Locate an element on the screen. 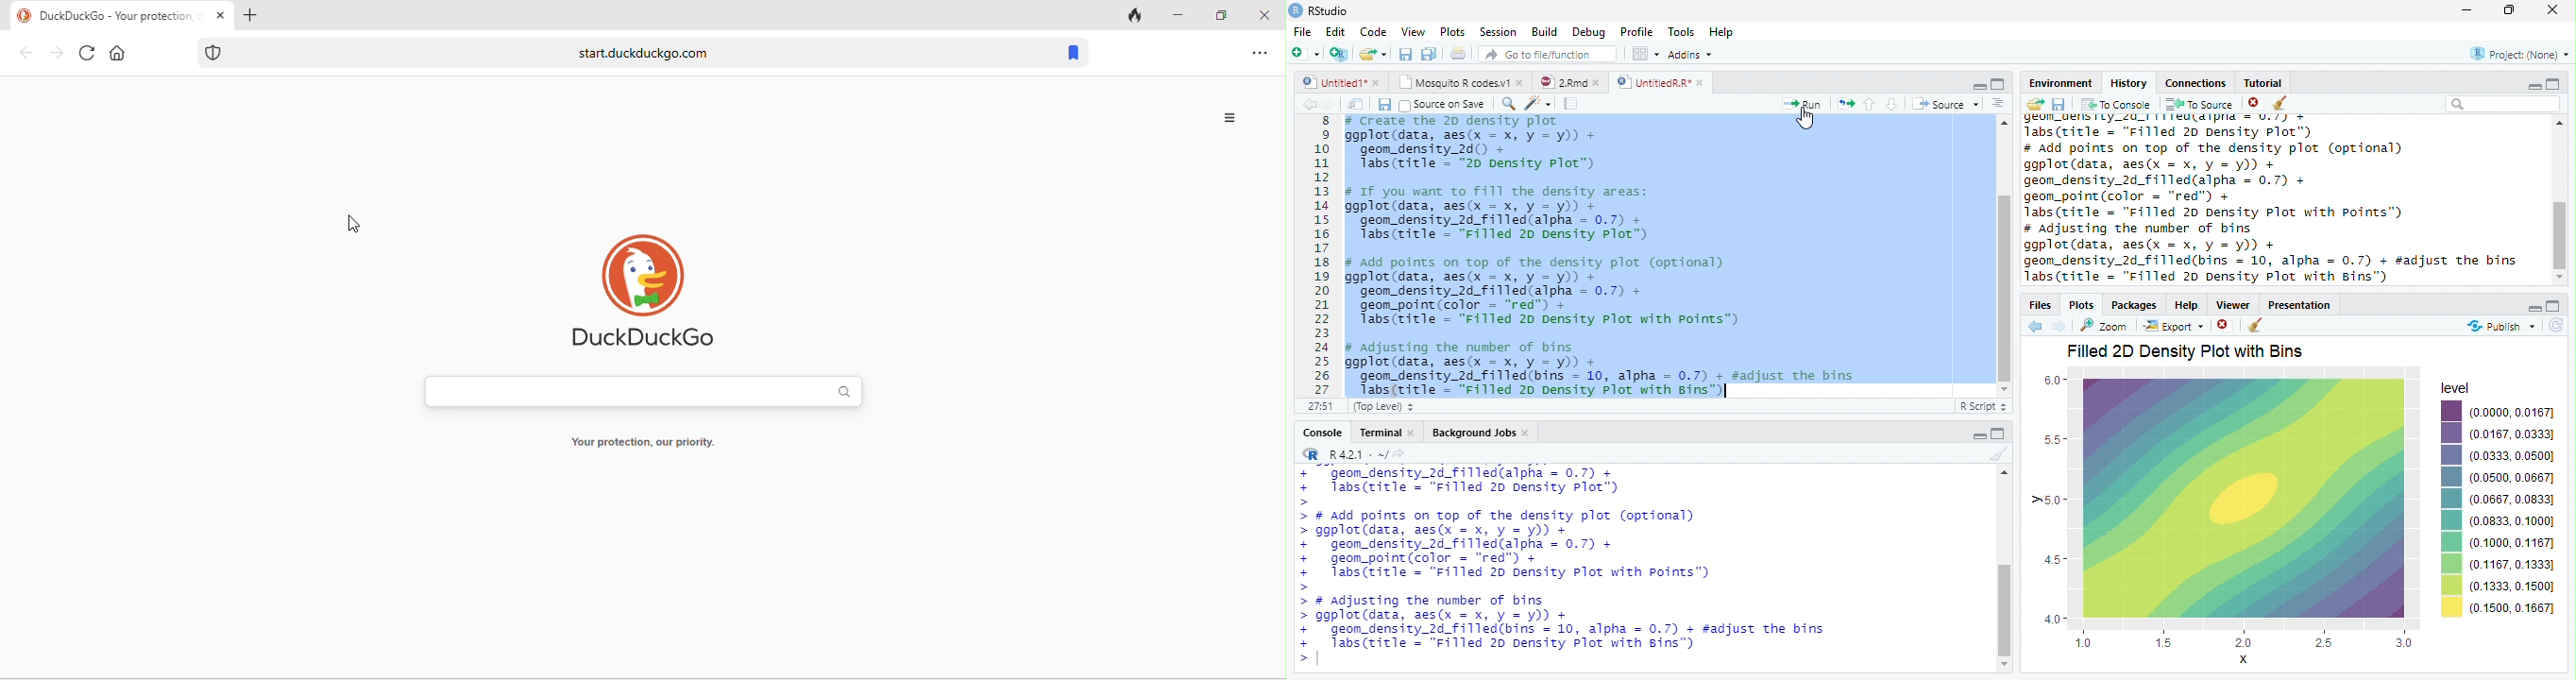 This screenshot has height=700, width=2576. vertical Scrollbar is located at coordinates (2005, 288).